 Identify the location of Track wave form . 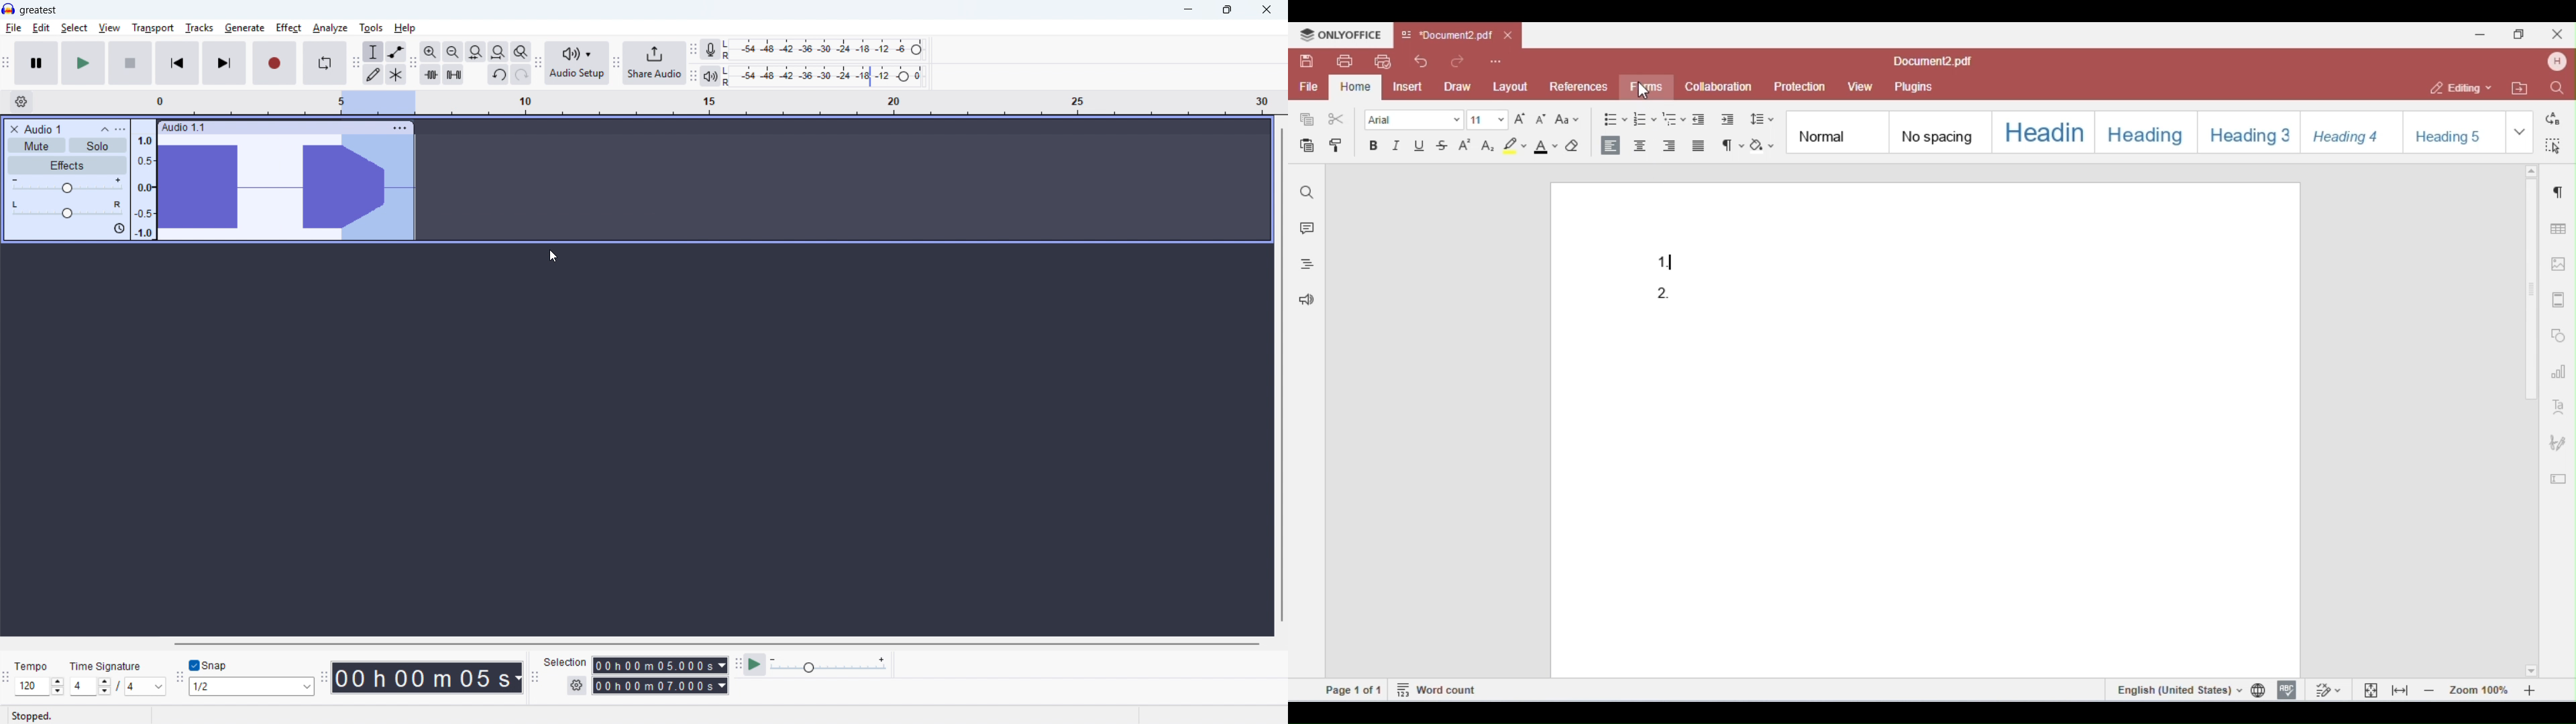
(246, 188).